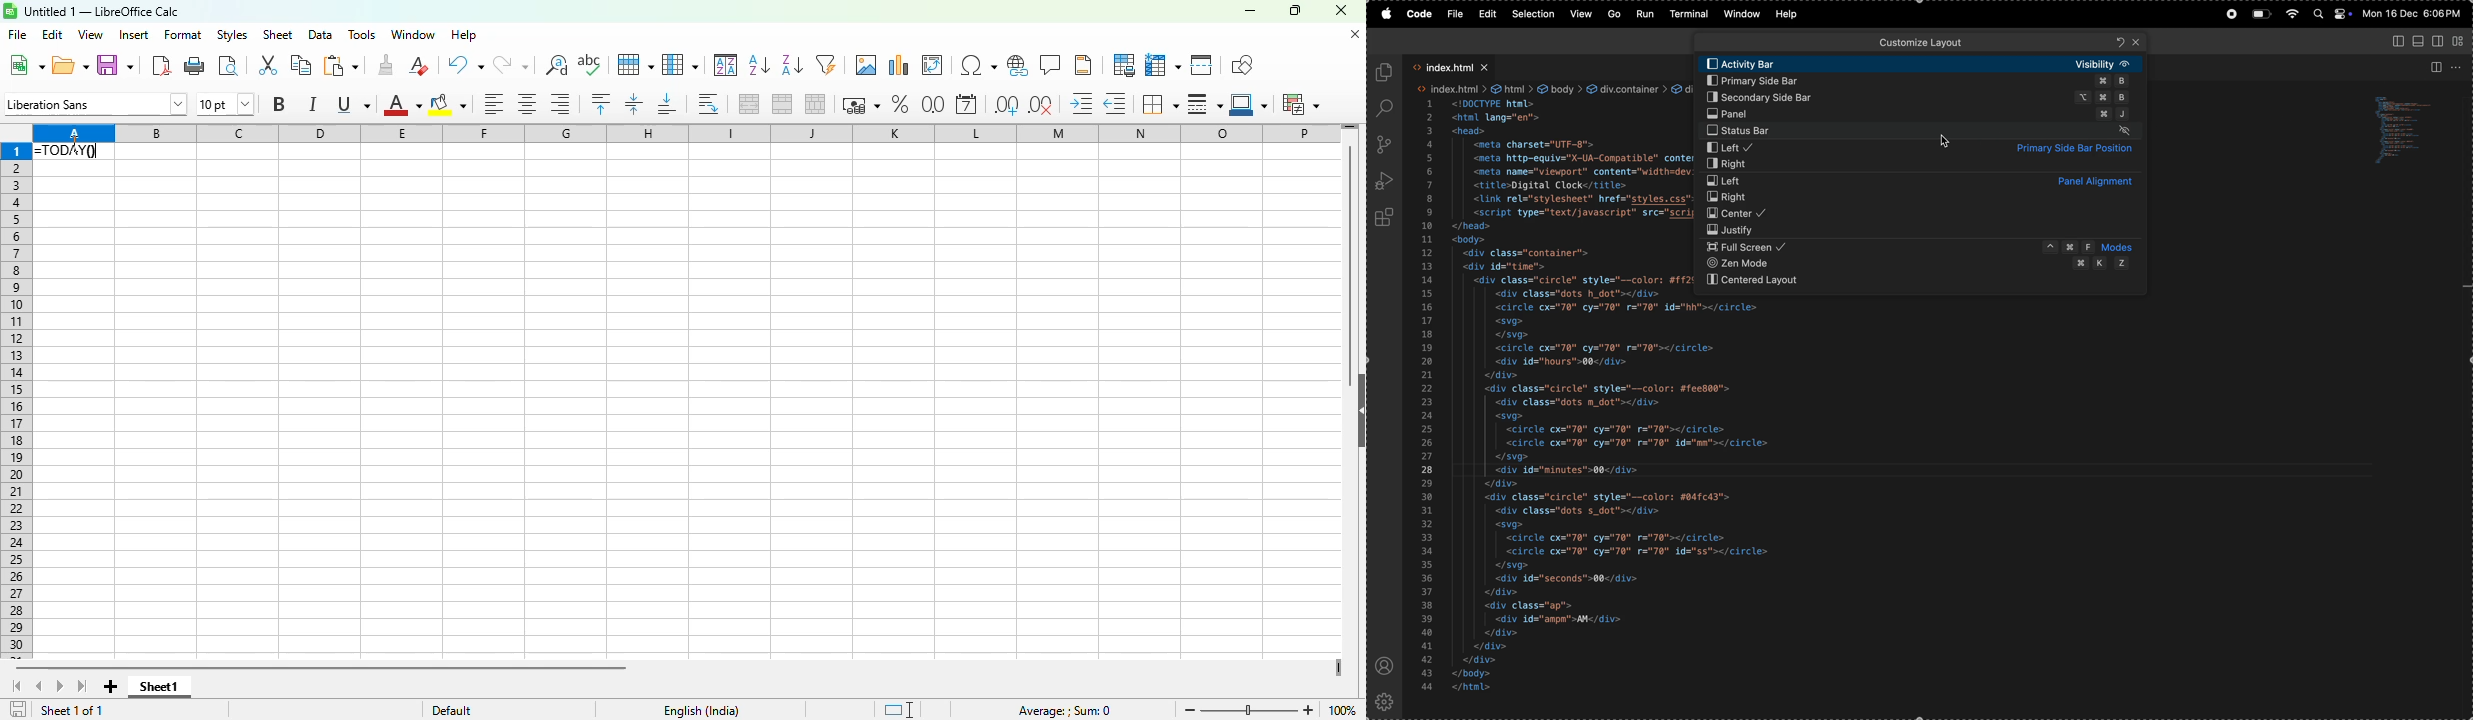 Image resolution: width=2492 pixels, height=728 pixels. I want to click on sort, so click(726, 65).